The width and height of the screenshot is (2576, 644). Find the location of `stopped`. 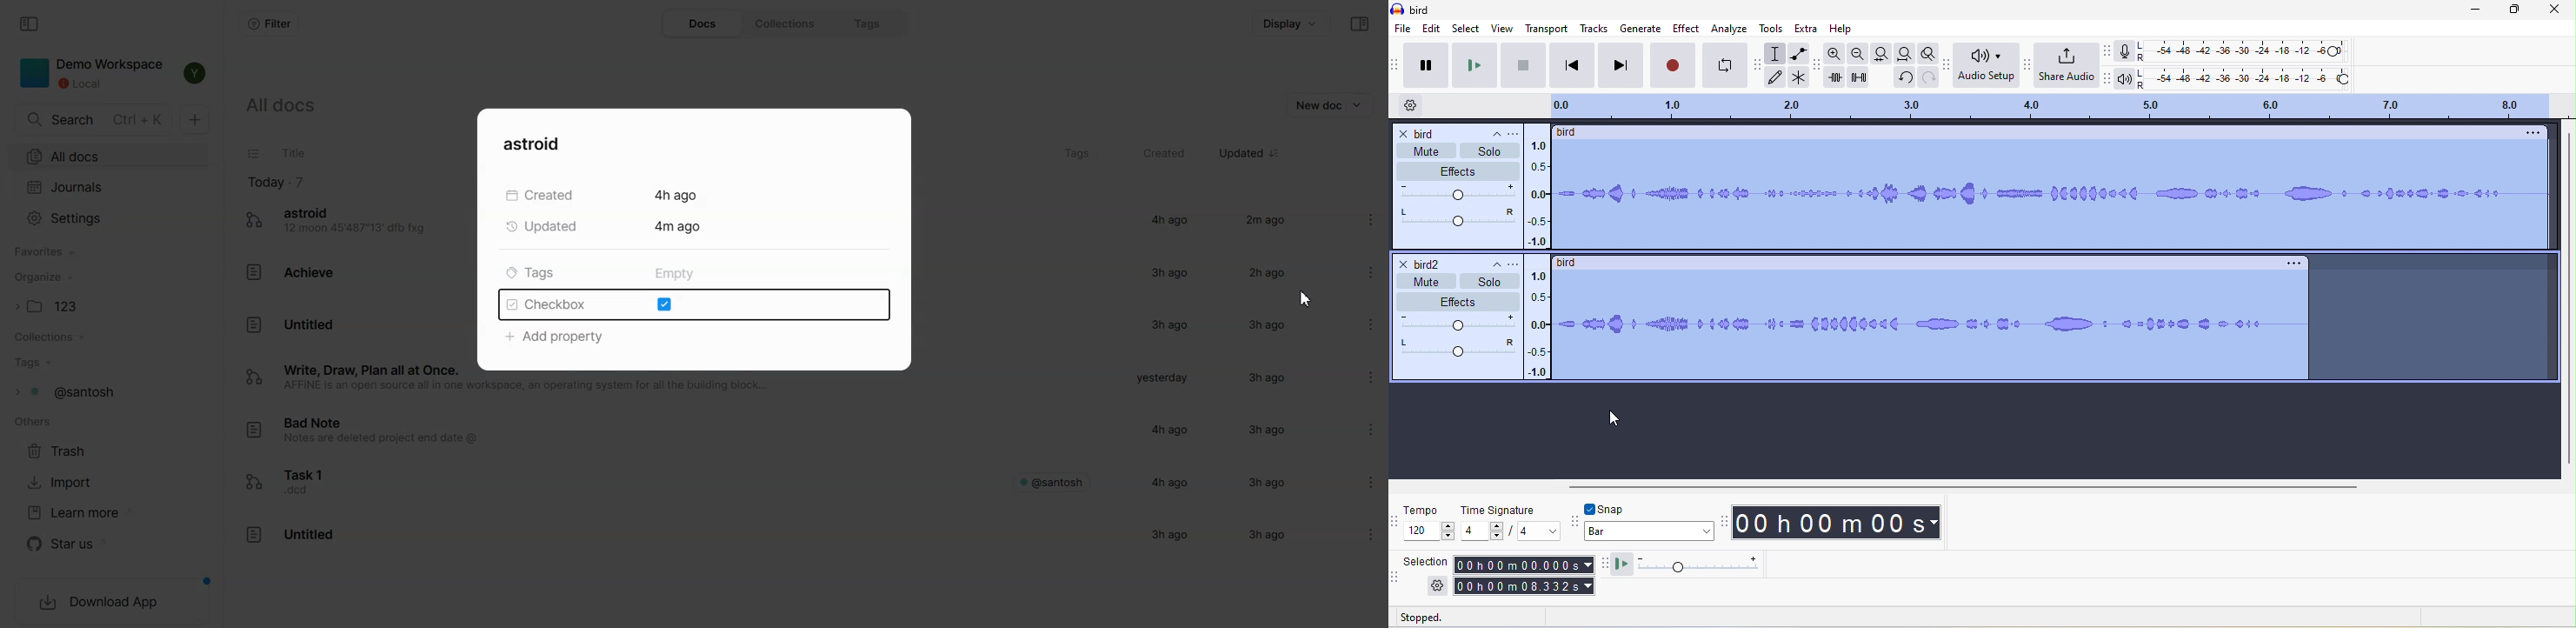

stopped is located at coordinates (1435, 618).